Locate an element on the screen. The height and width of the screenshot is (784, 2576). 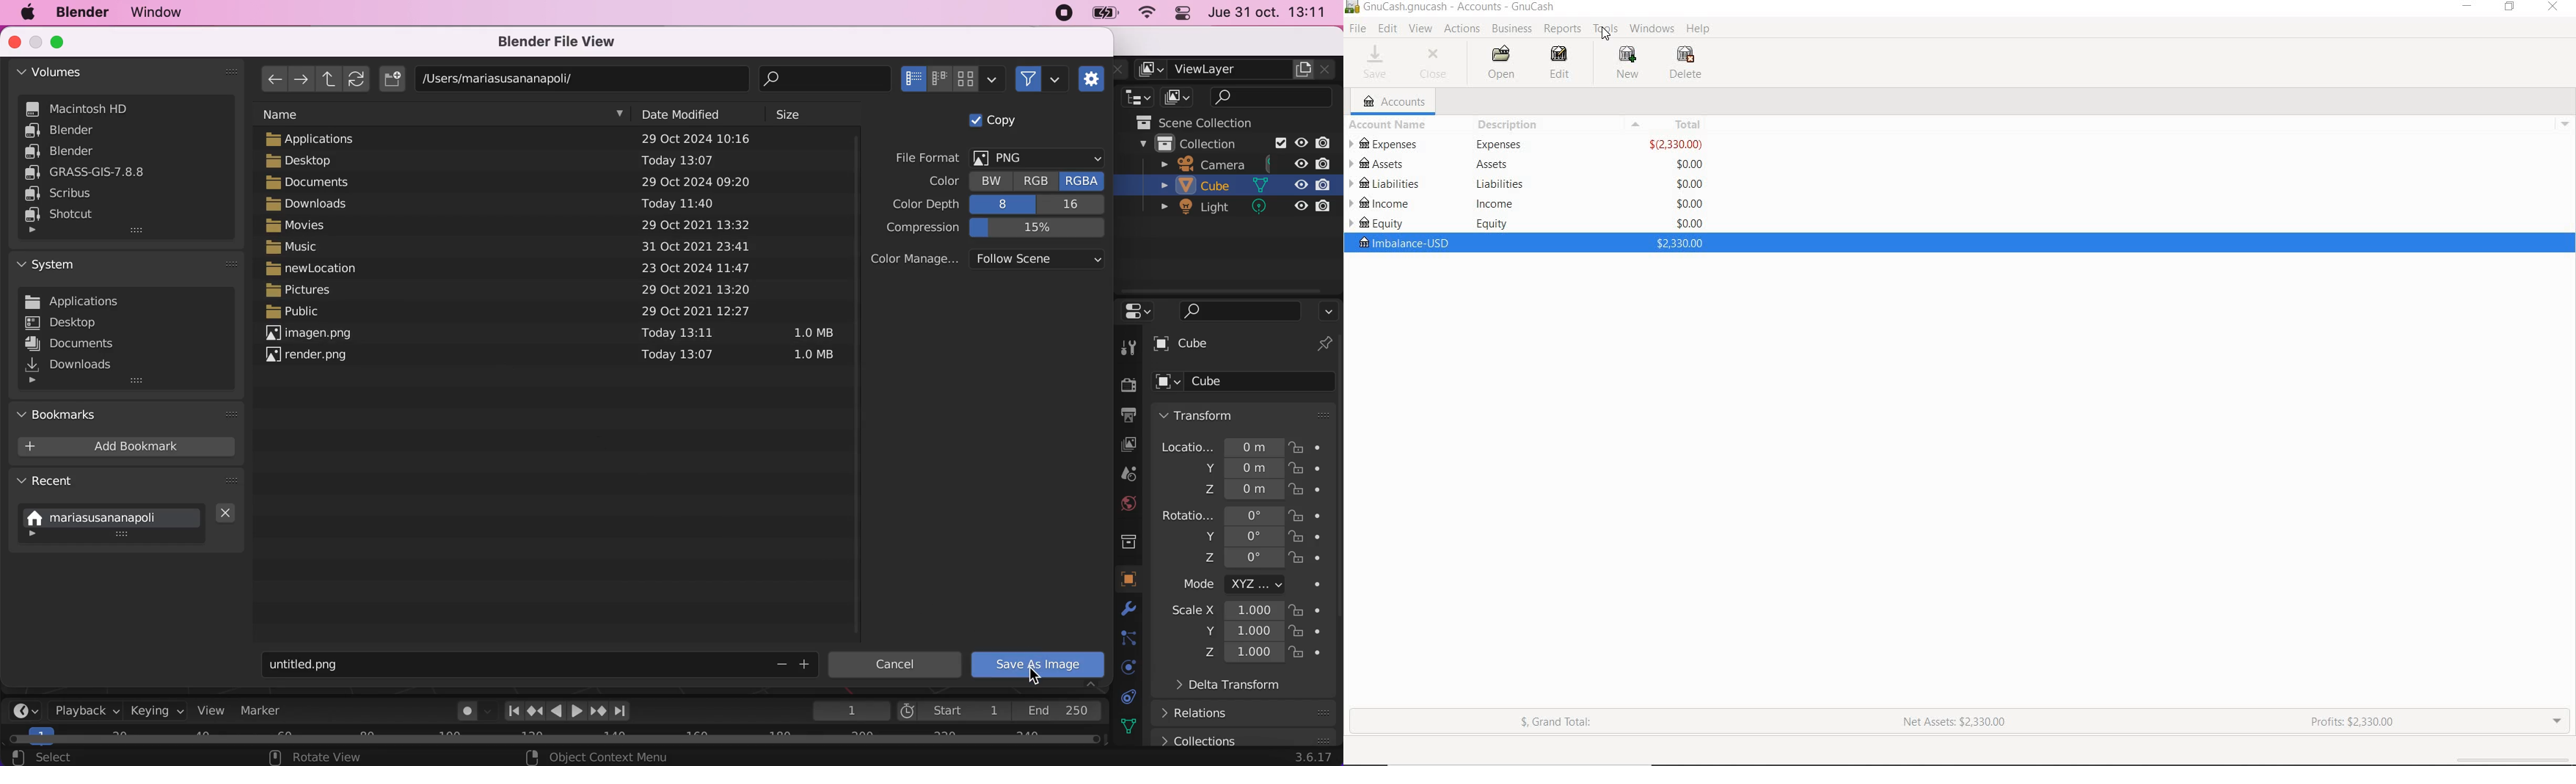
RESTORE DOWN is located at coordinates (2510, 7).